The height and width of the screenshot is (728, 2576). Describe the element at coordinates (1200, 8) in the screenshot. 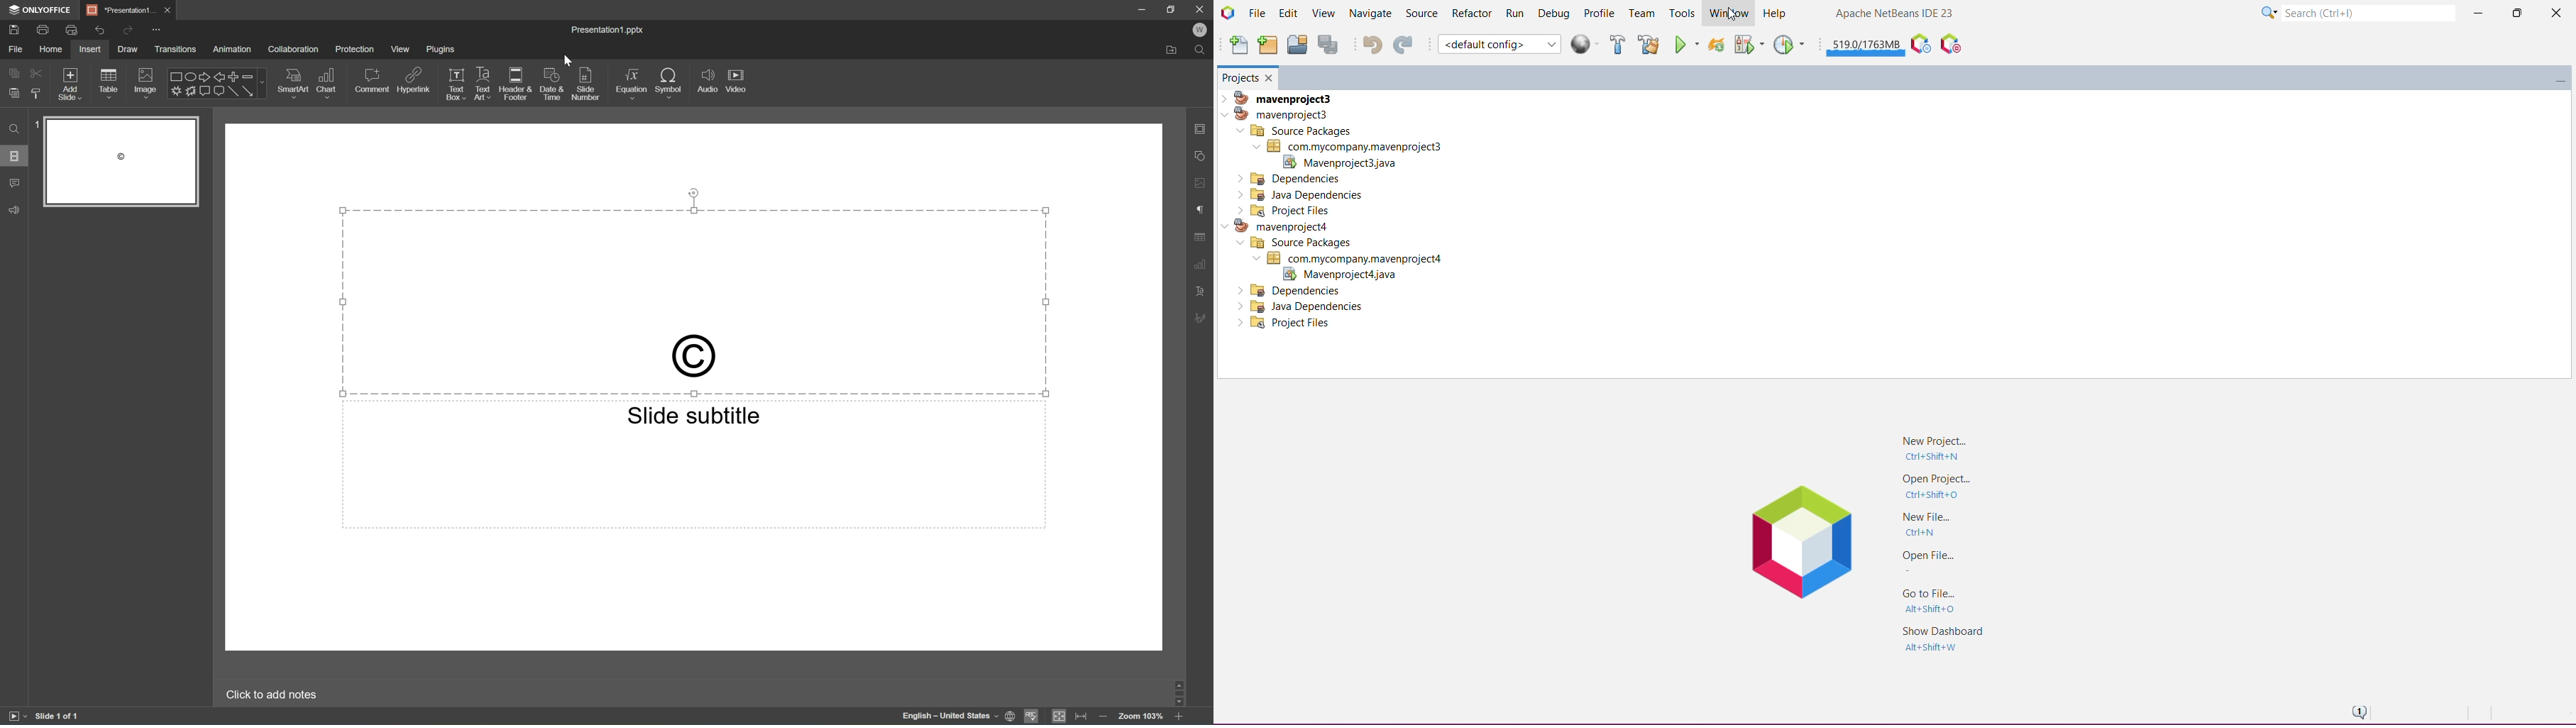

I see `Close` at that location.